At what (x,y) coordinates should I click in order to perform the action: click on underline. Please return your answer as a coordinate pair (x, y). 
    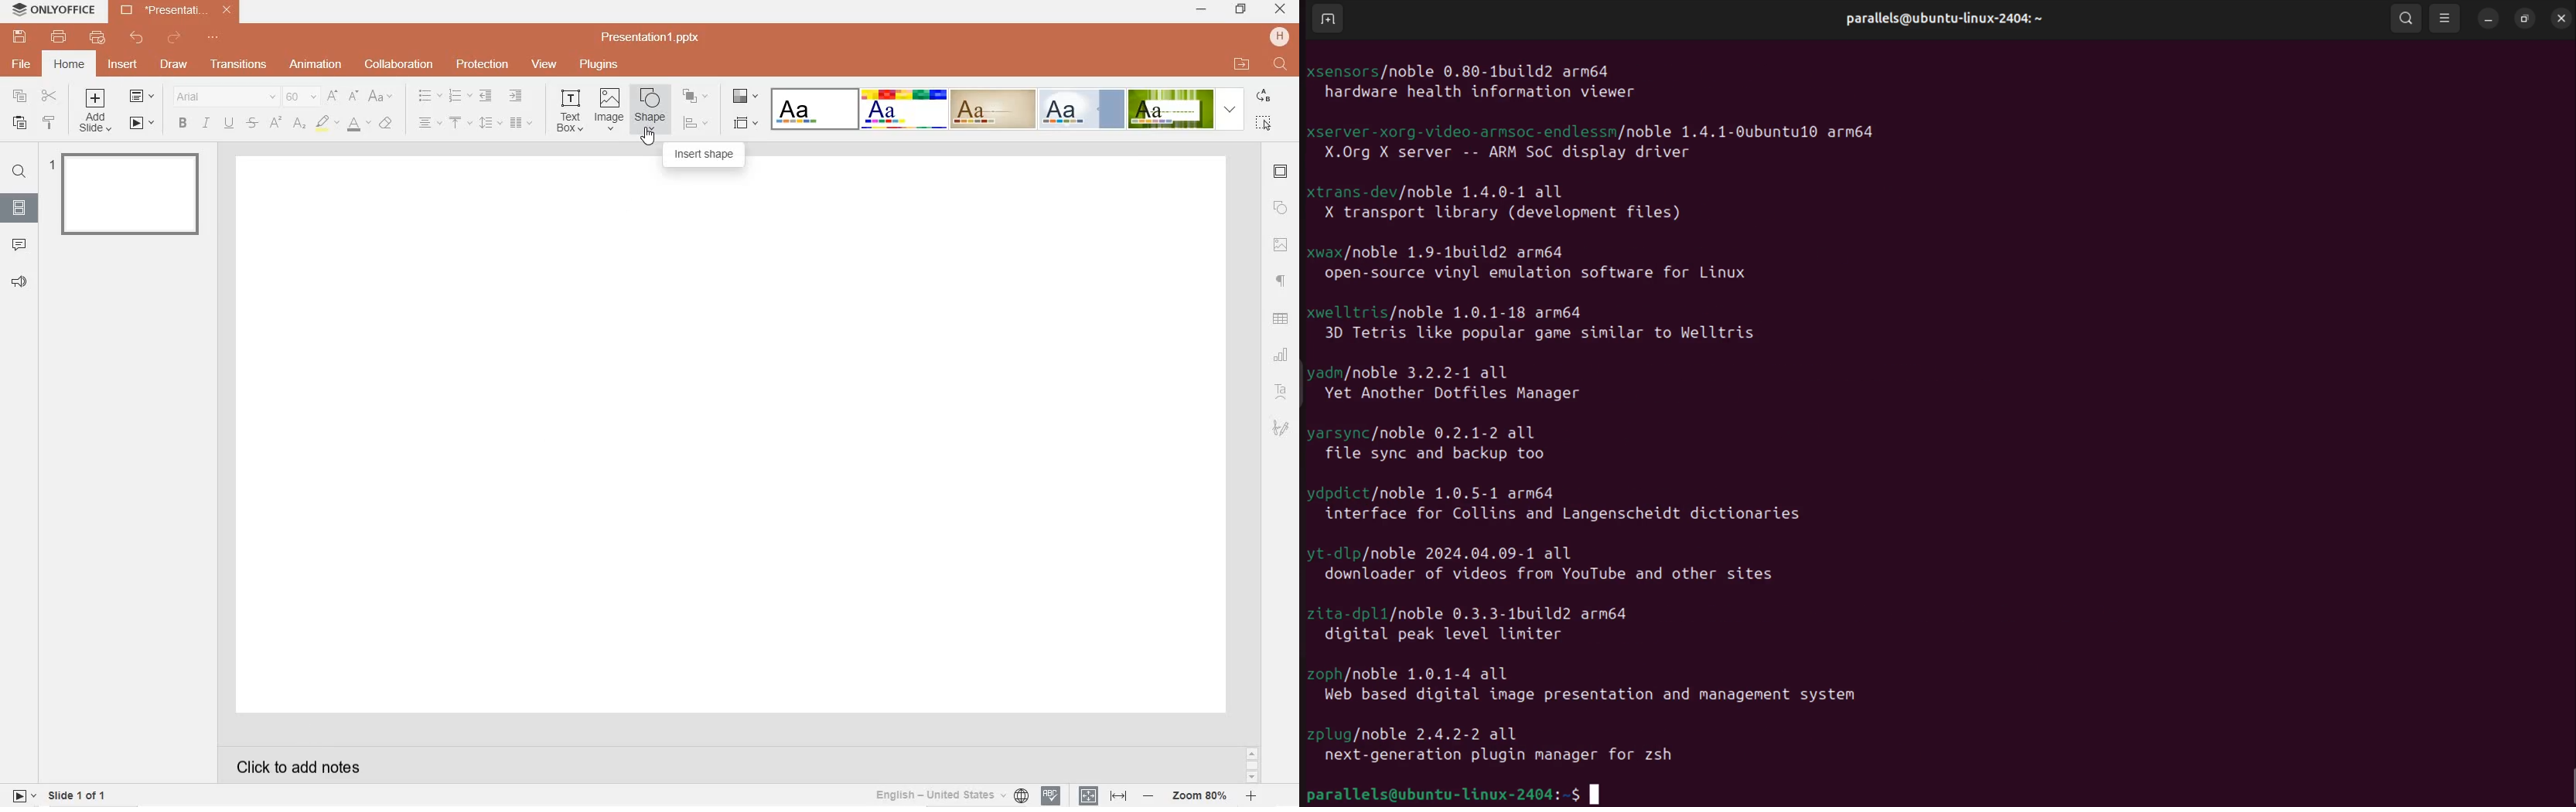
    Looking at the image, I should click on (228, 121).